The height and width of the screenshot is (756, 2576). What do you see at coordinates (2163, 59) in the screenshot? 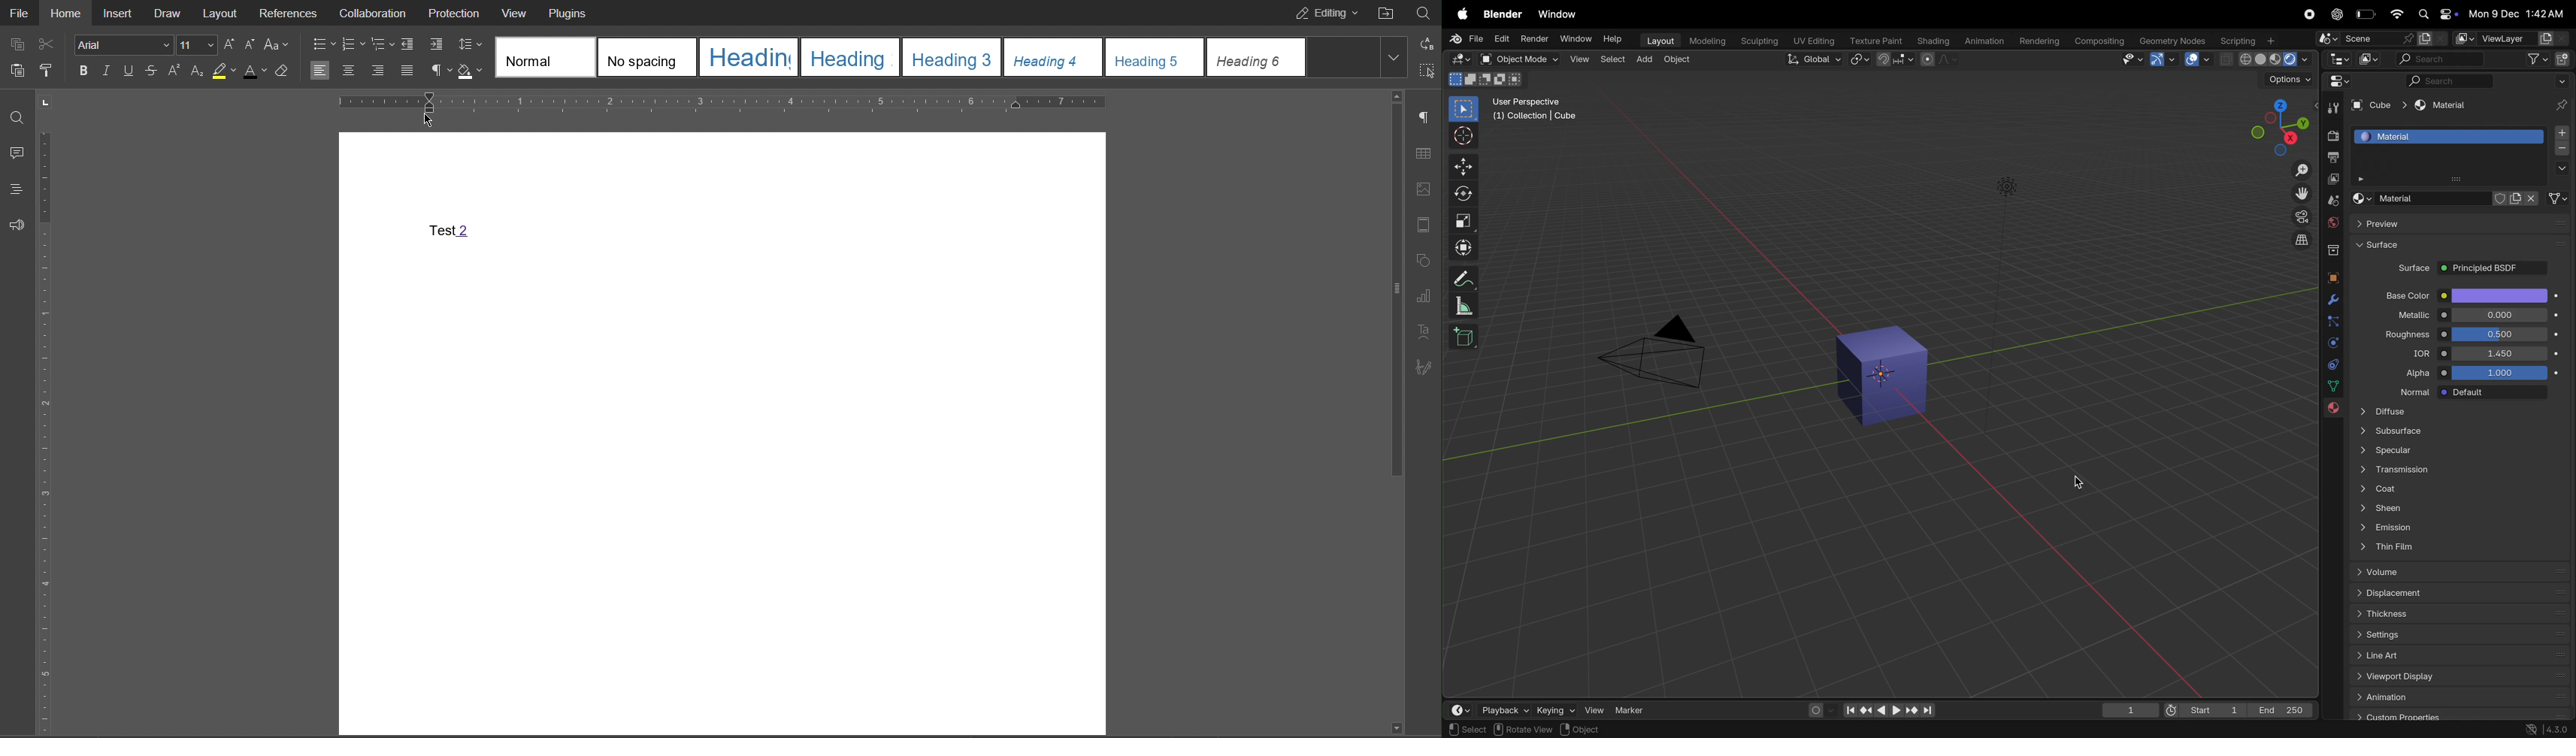
I see `show gimzo` at bounding box center [2163, 59].